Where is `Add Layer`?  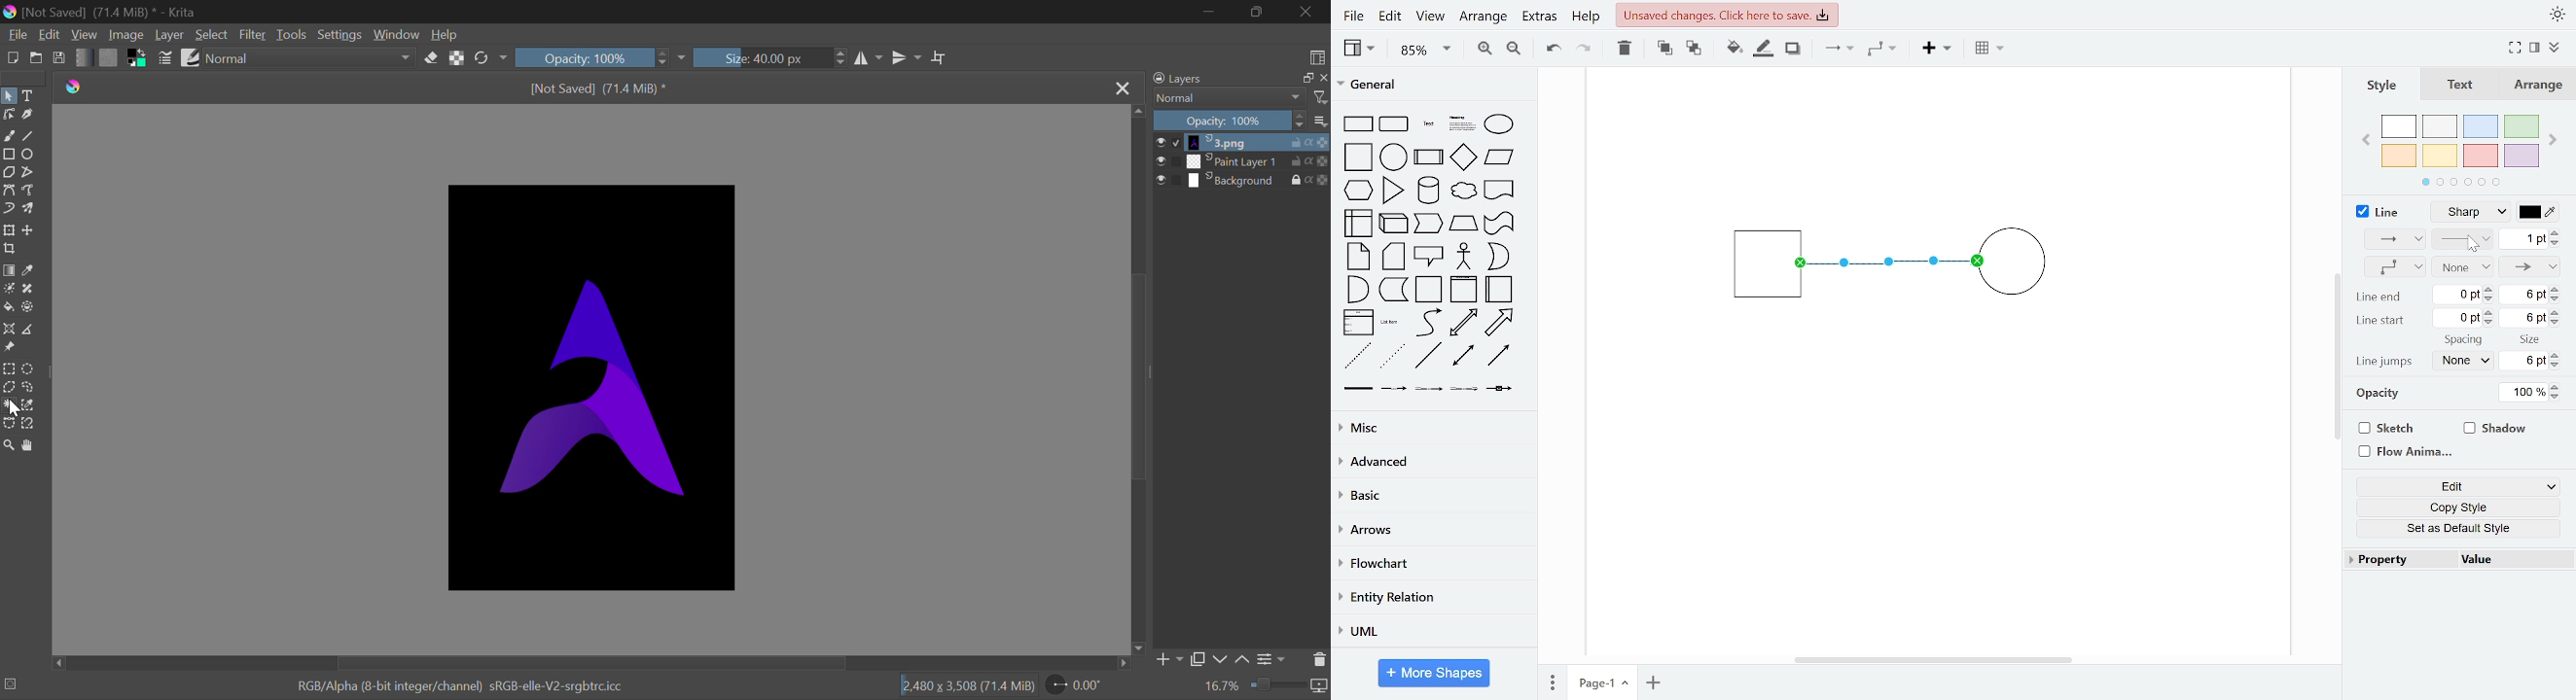
Add Layer is located at coordinates (1169, 660).